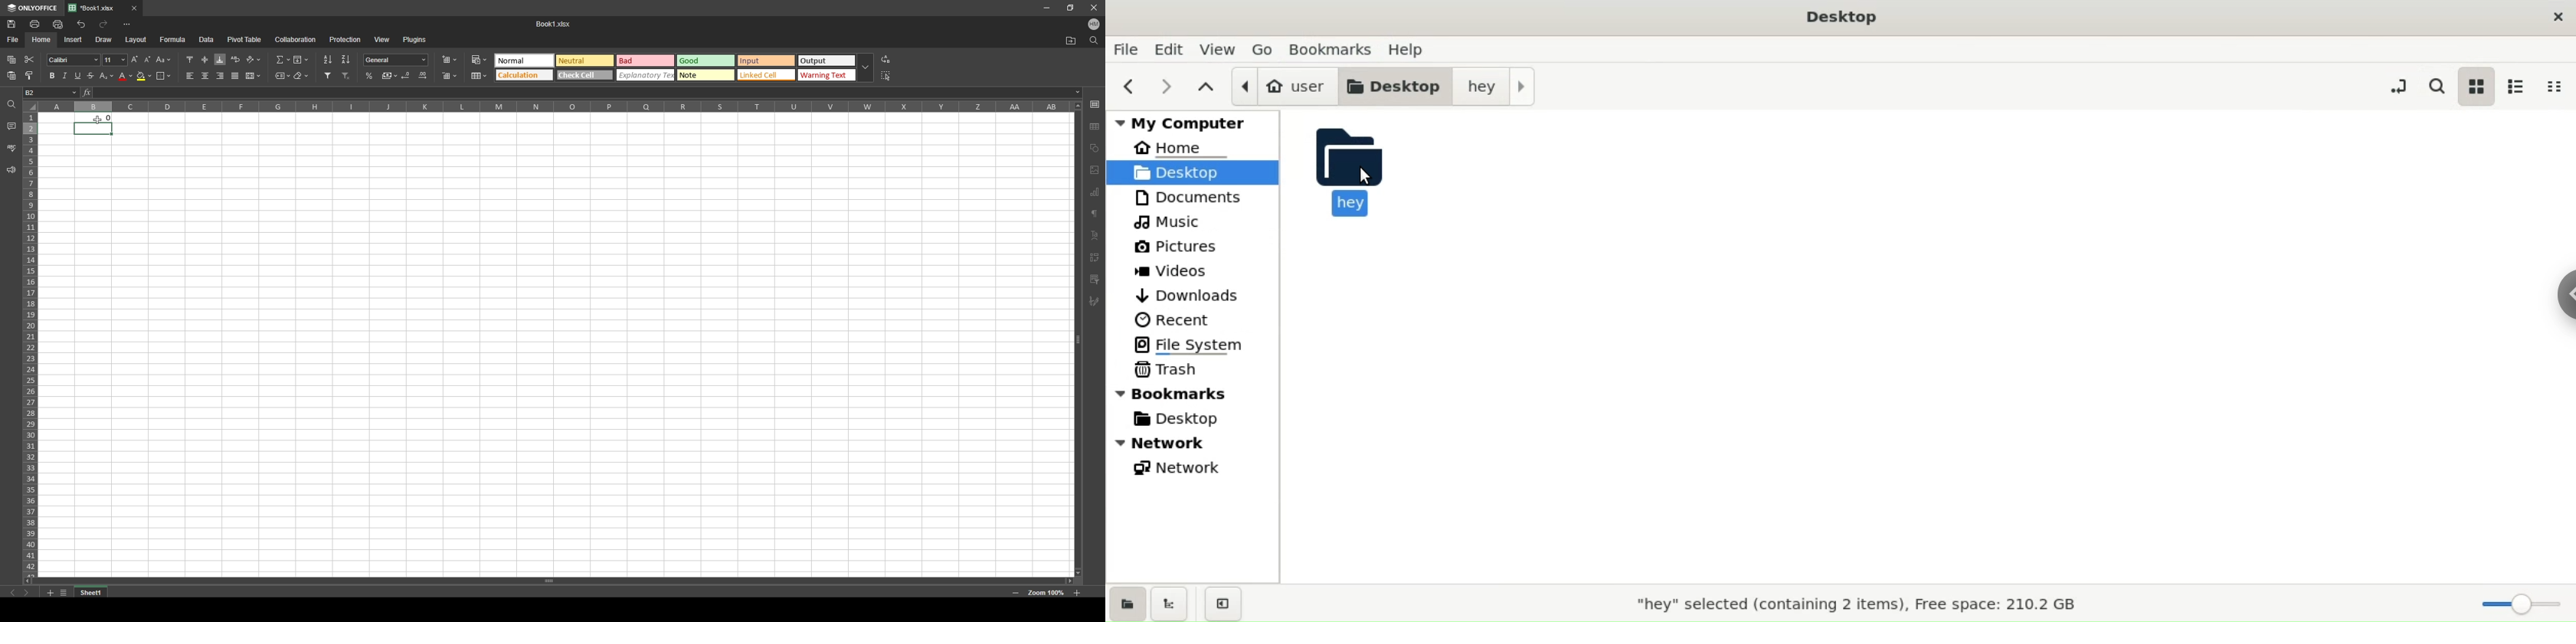  Describe the element at coordinates (94, 129) in the screenshot. I see `selected cell` at that location.